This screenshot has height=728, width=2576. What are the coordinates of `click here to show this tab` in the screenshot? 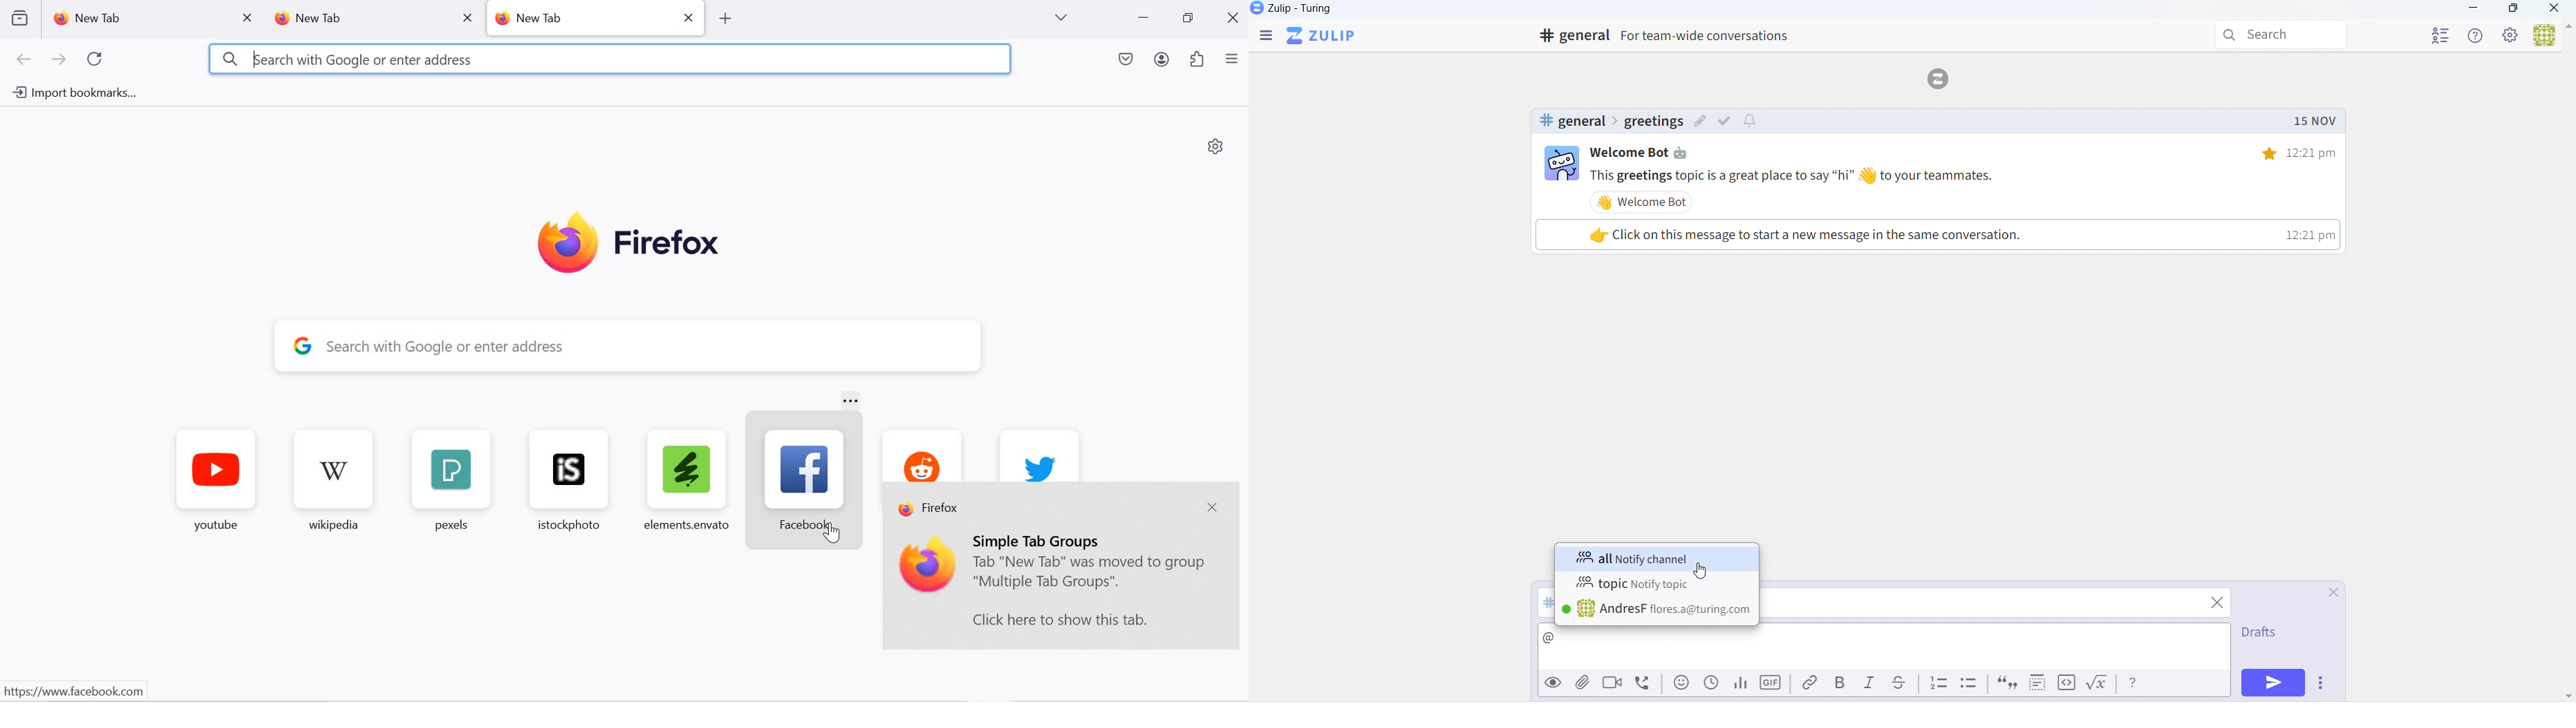 It's located at (1060, 620).